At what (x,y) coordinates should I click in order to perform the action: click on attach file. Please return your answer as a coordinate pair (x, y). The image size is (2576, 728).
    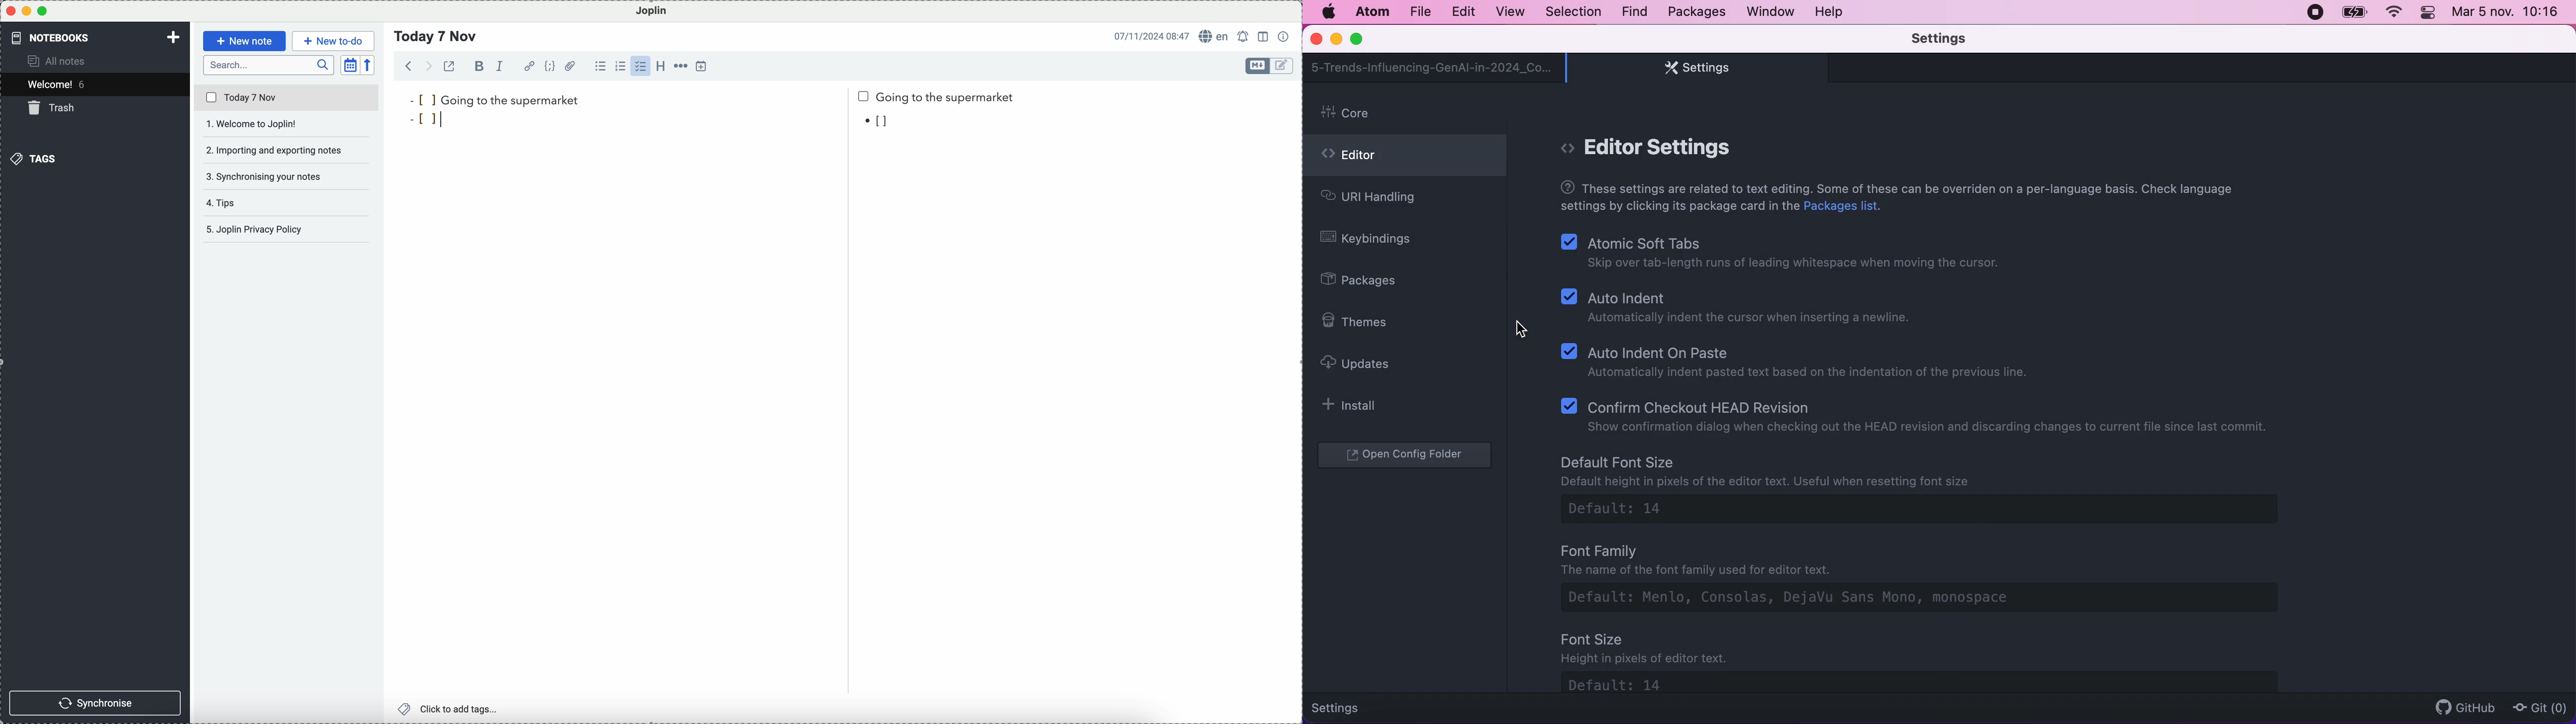
    Looking at the image, I should click on (571, 66).